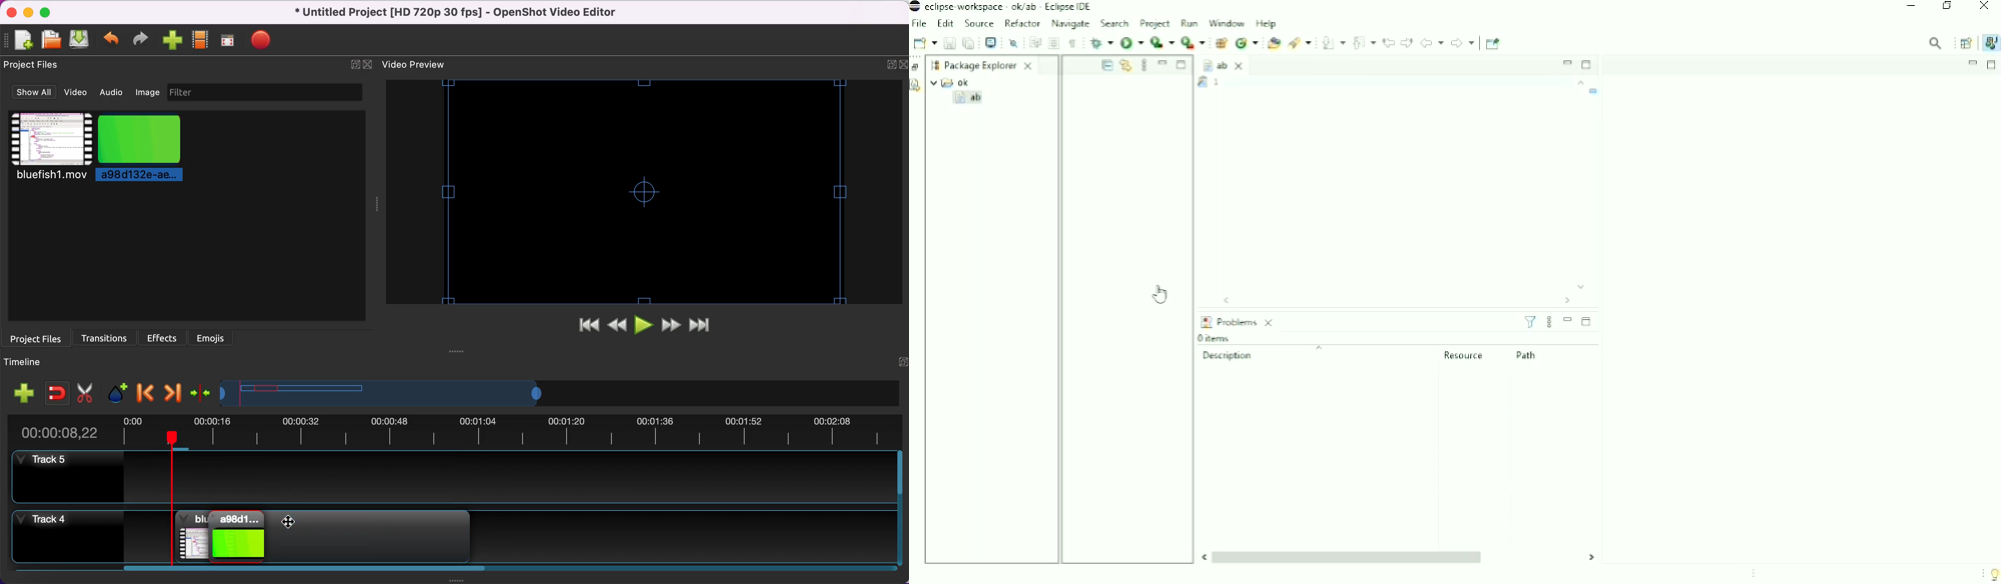 This screenshot has width=2016, height=588. Describe the element at coordinates (924, 43) in the screenshot. I see `New` at that location.